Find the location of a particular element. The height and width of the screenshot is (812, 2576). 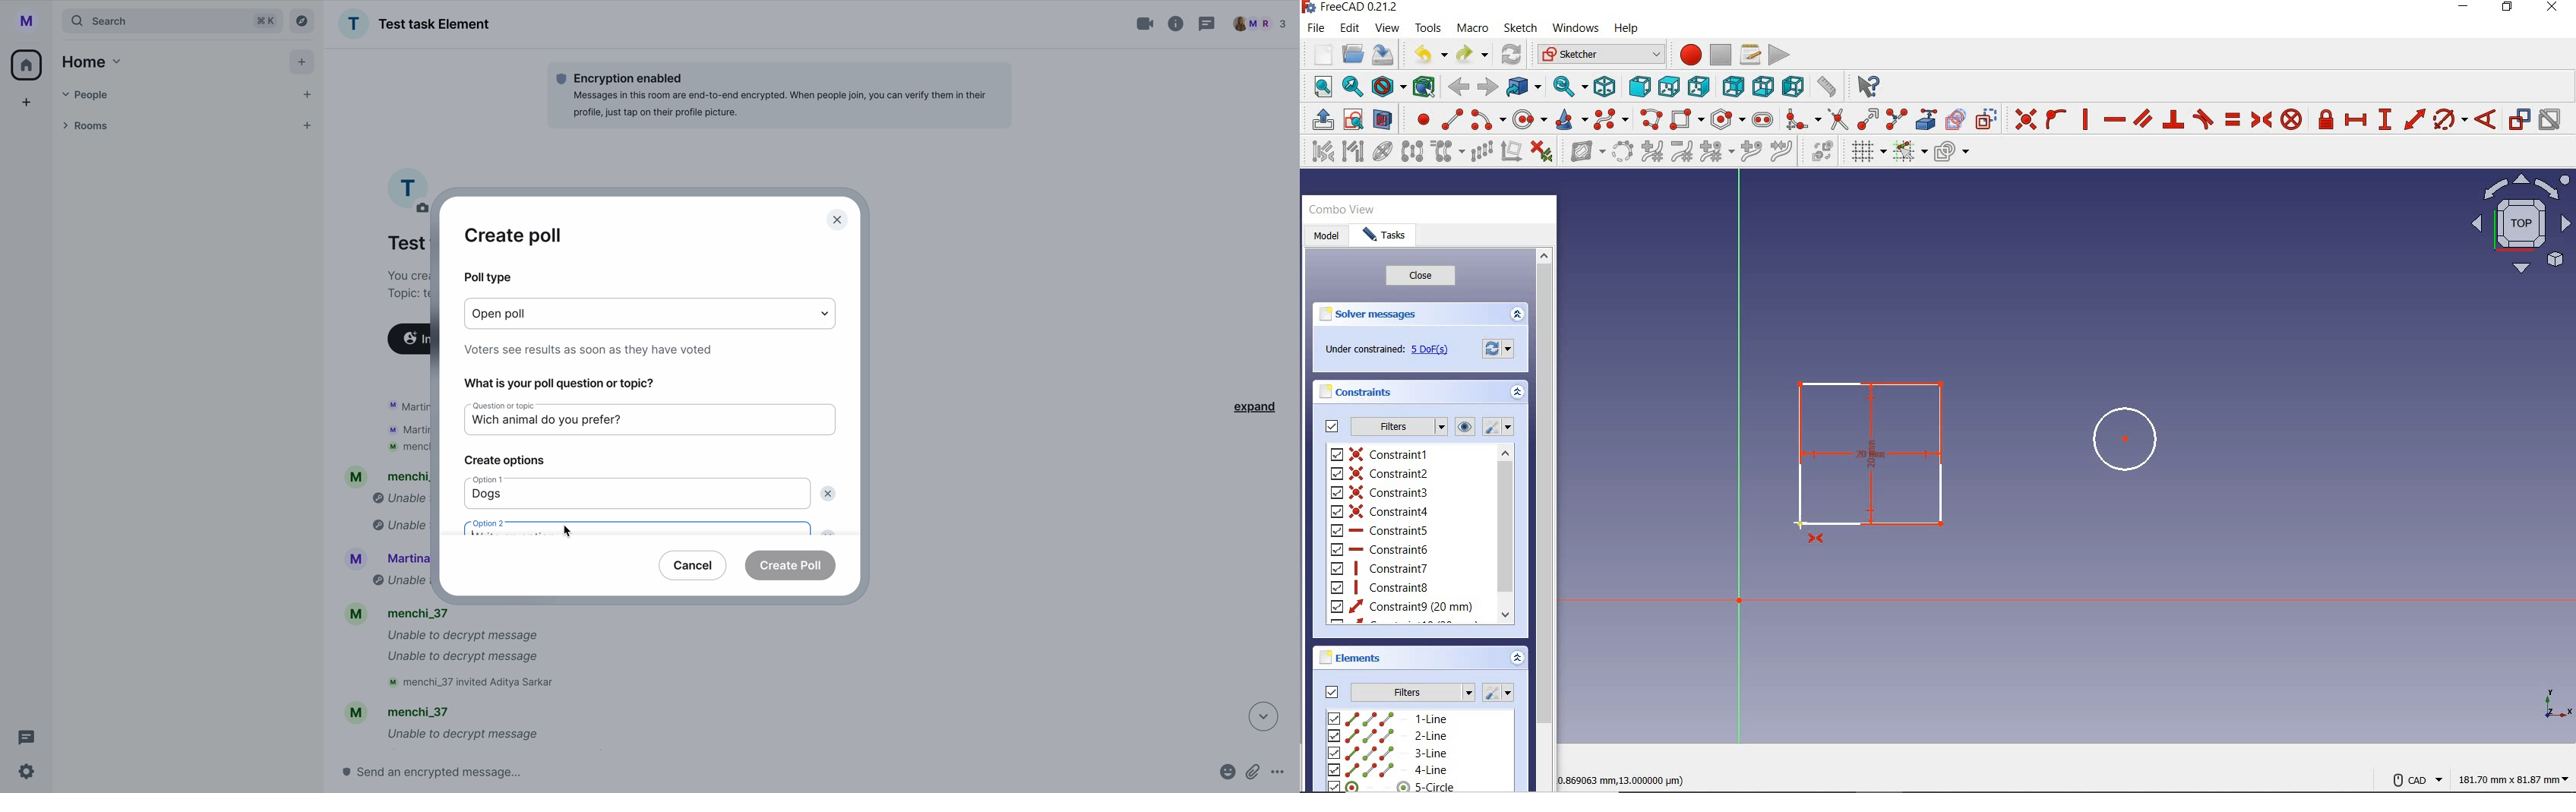

edit is located at coordinates (1350, 29).